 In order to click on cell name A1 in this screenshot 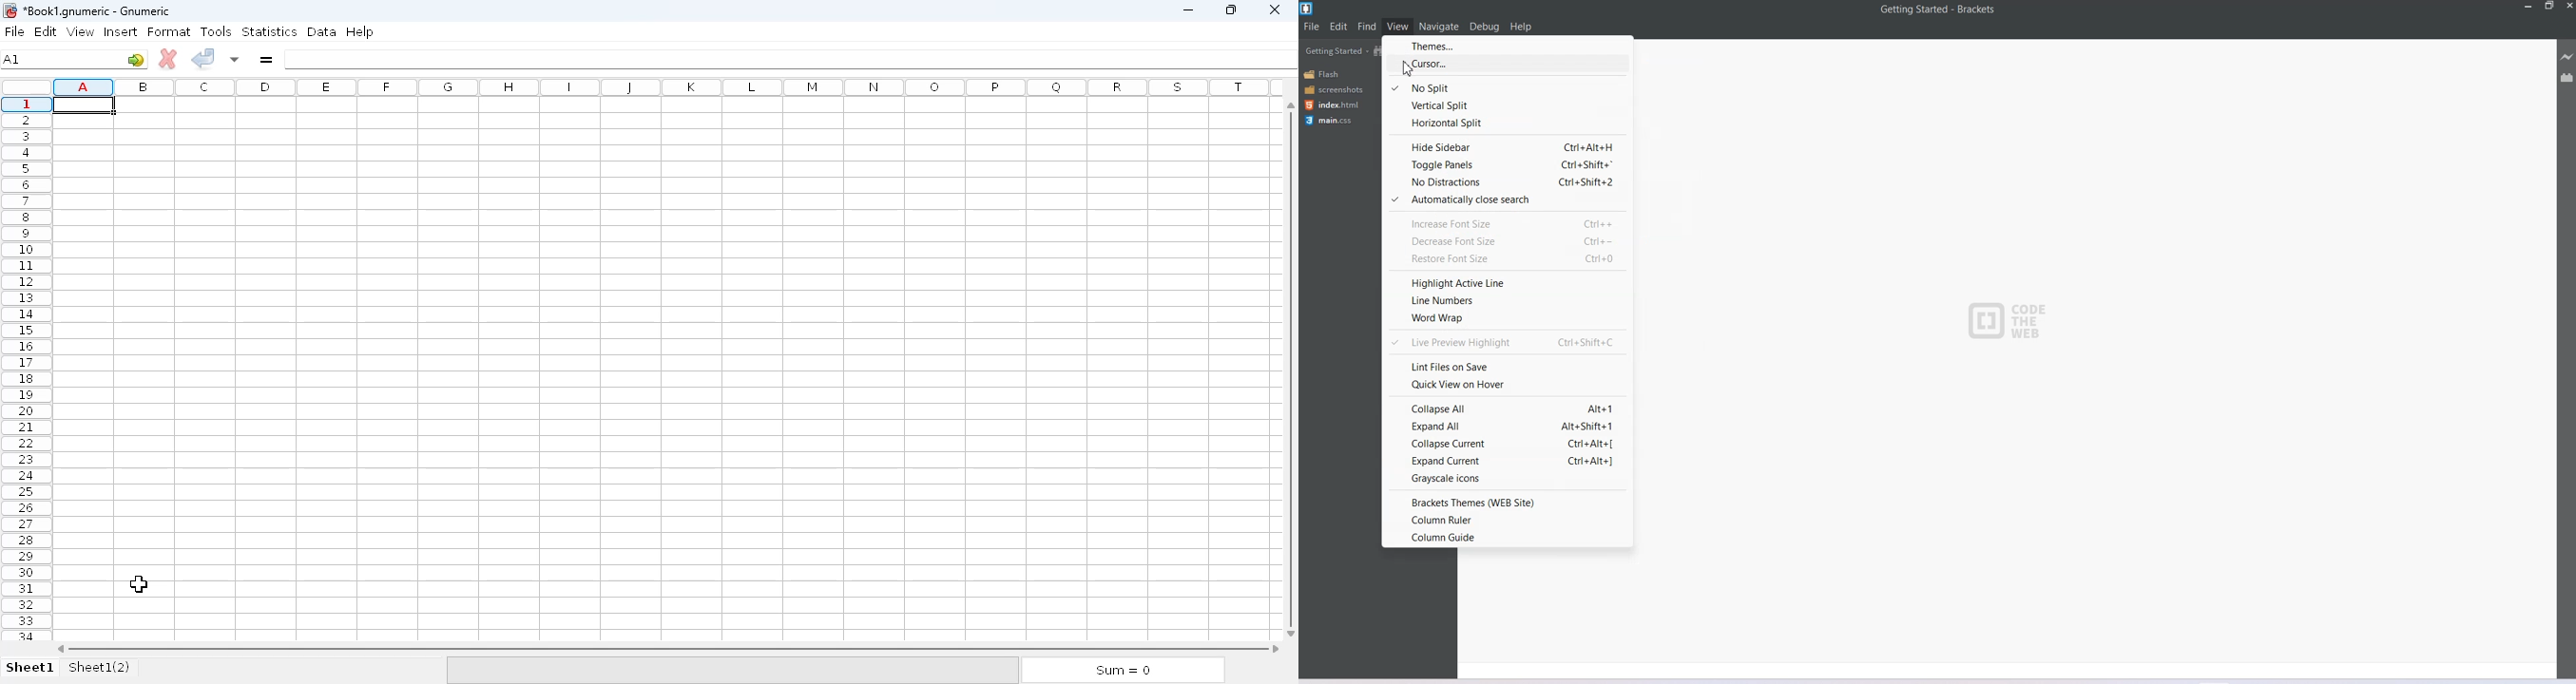, I will do `click(13, 59)`.